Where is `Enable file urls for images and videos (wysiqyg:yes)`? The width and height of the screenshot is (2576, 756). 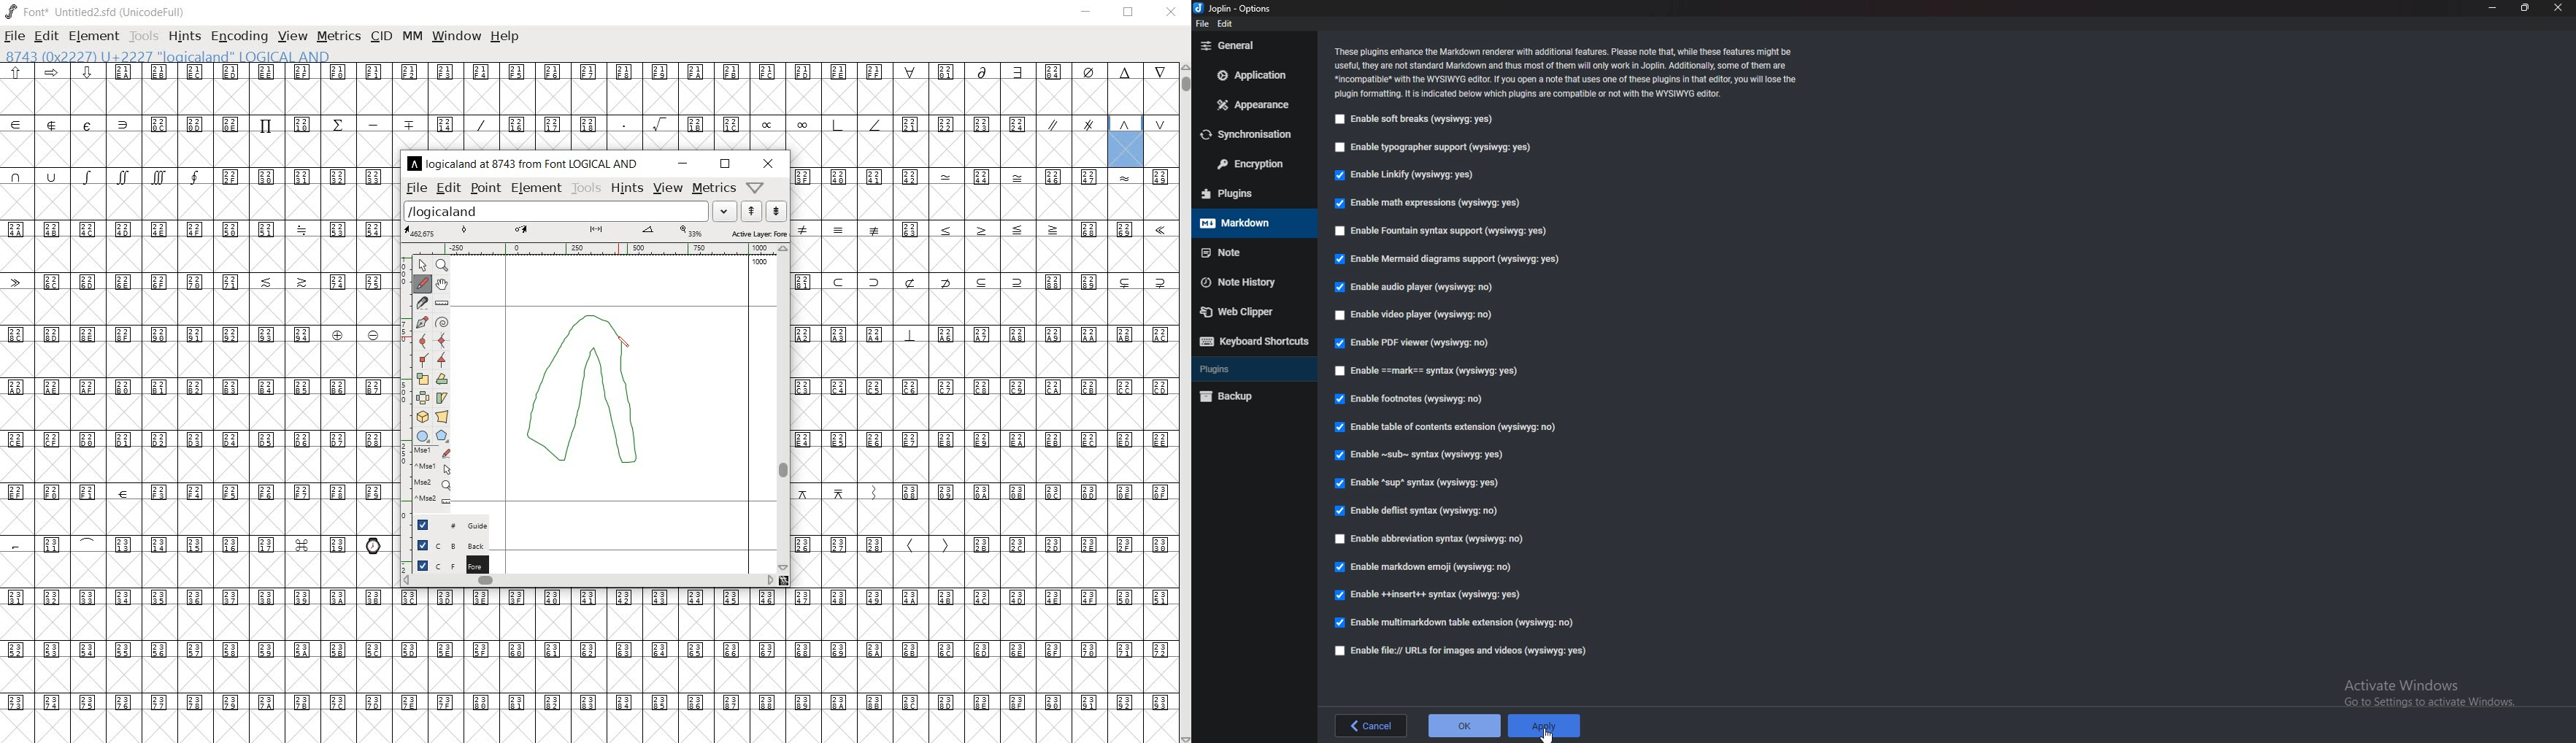
Enable file urls for images and videos (wysiqyg:yes) is located at coordinates (1463, 651).